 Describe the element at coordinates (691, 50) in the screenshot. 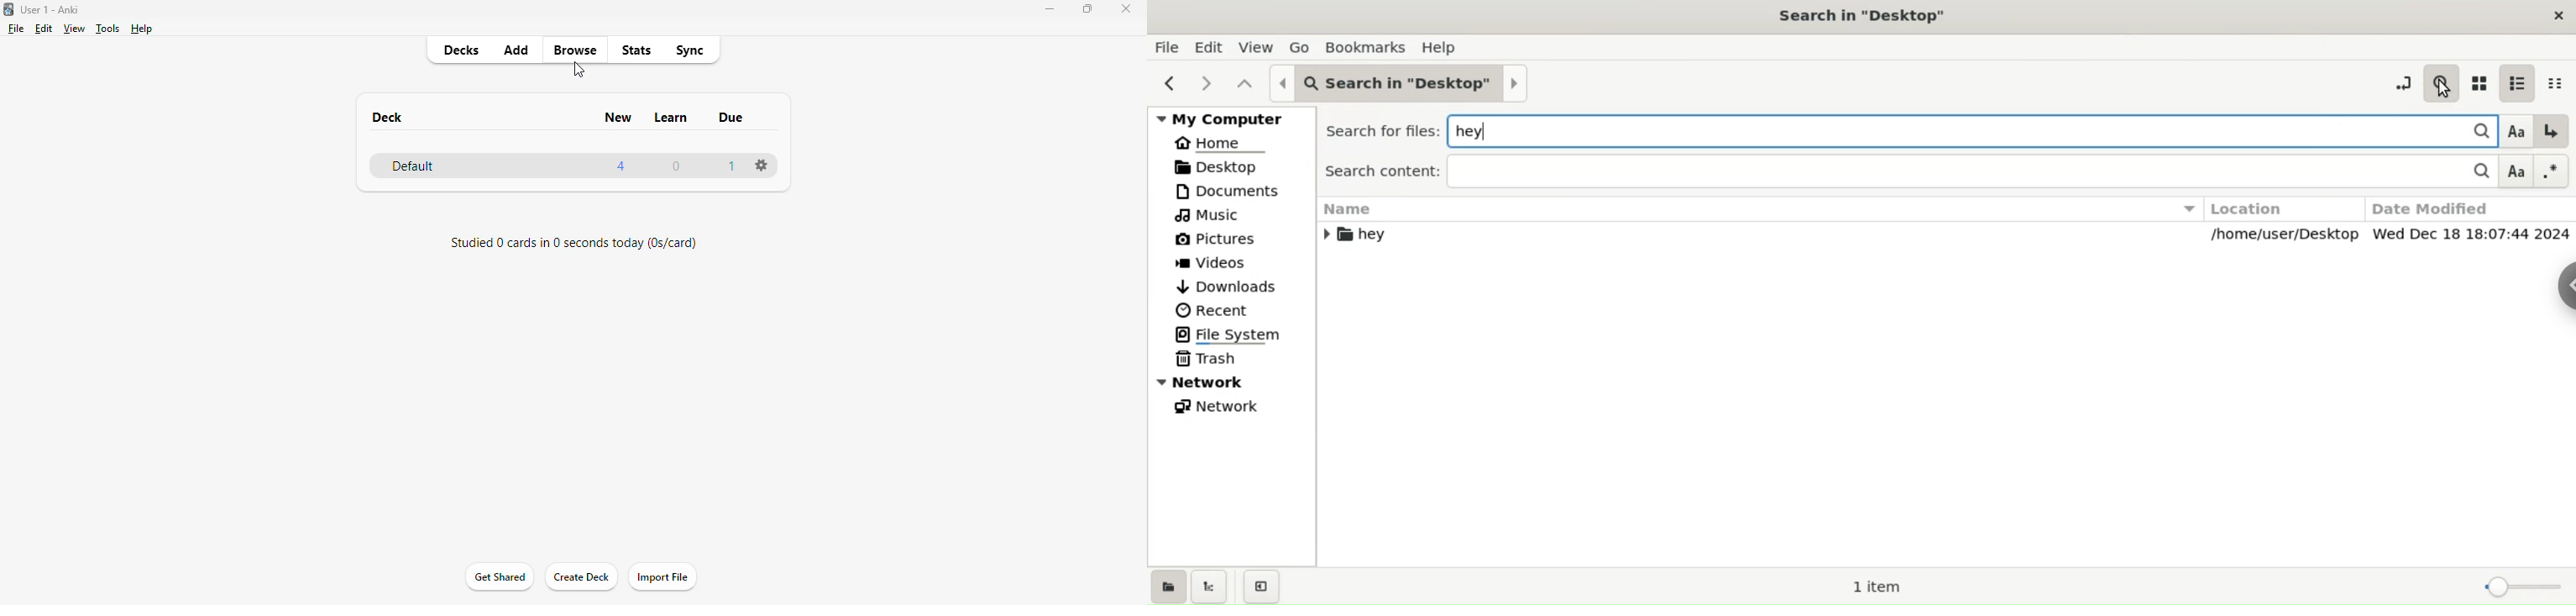

I see `sync` at that location.